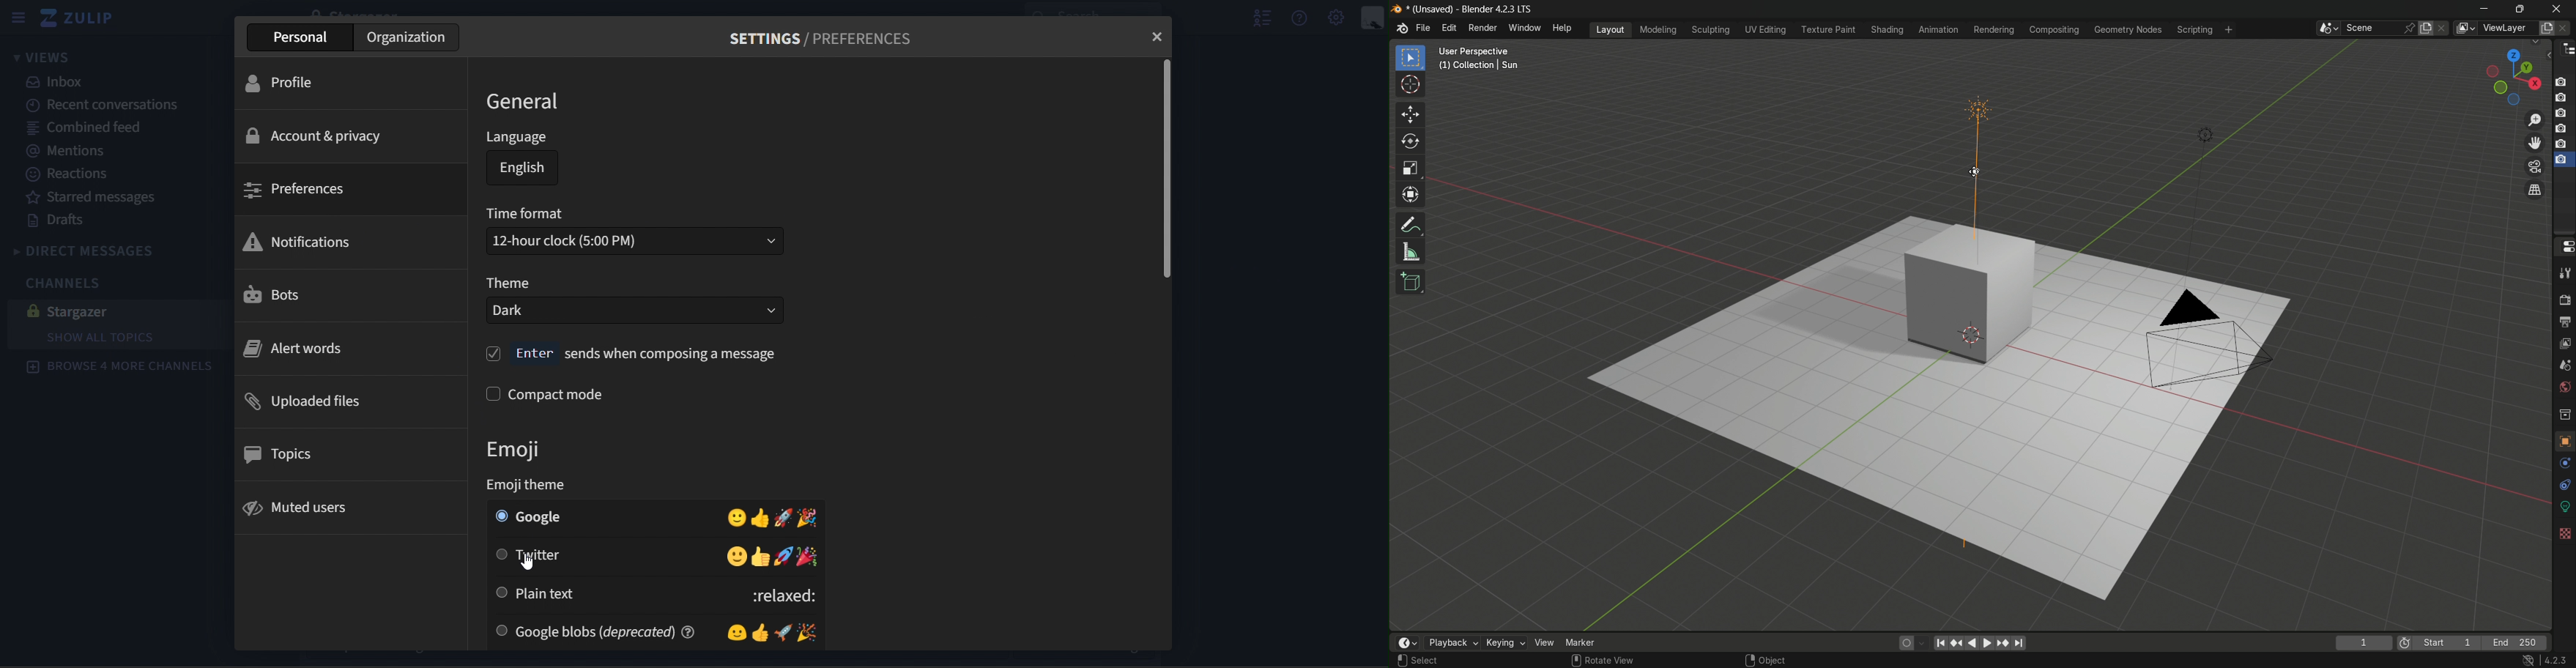 This screenshot has height=672, width=2576. I want to click on layer 4, so click(2561, 128).